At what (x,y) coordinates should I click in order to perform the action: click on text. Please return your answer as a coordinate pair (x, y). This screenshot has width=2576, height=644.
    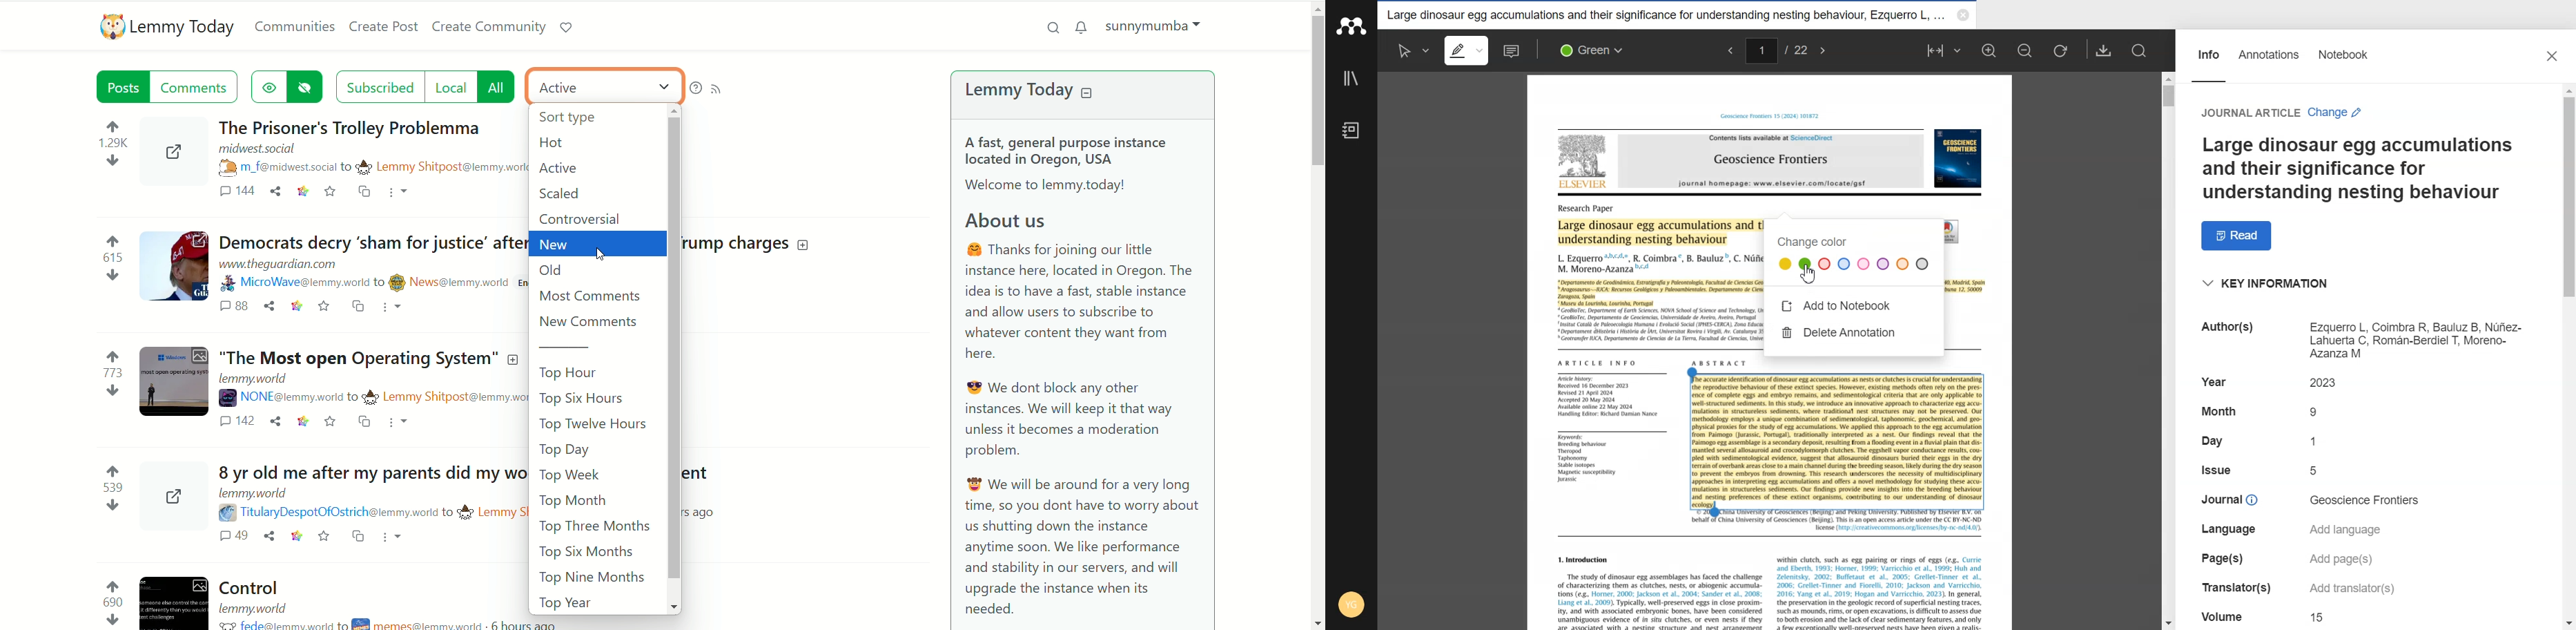
    Looking at the image, I should click on (1772, 592).